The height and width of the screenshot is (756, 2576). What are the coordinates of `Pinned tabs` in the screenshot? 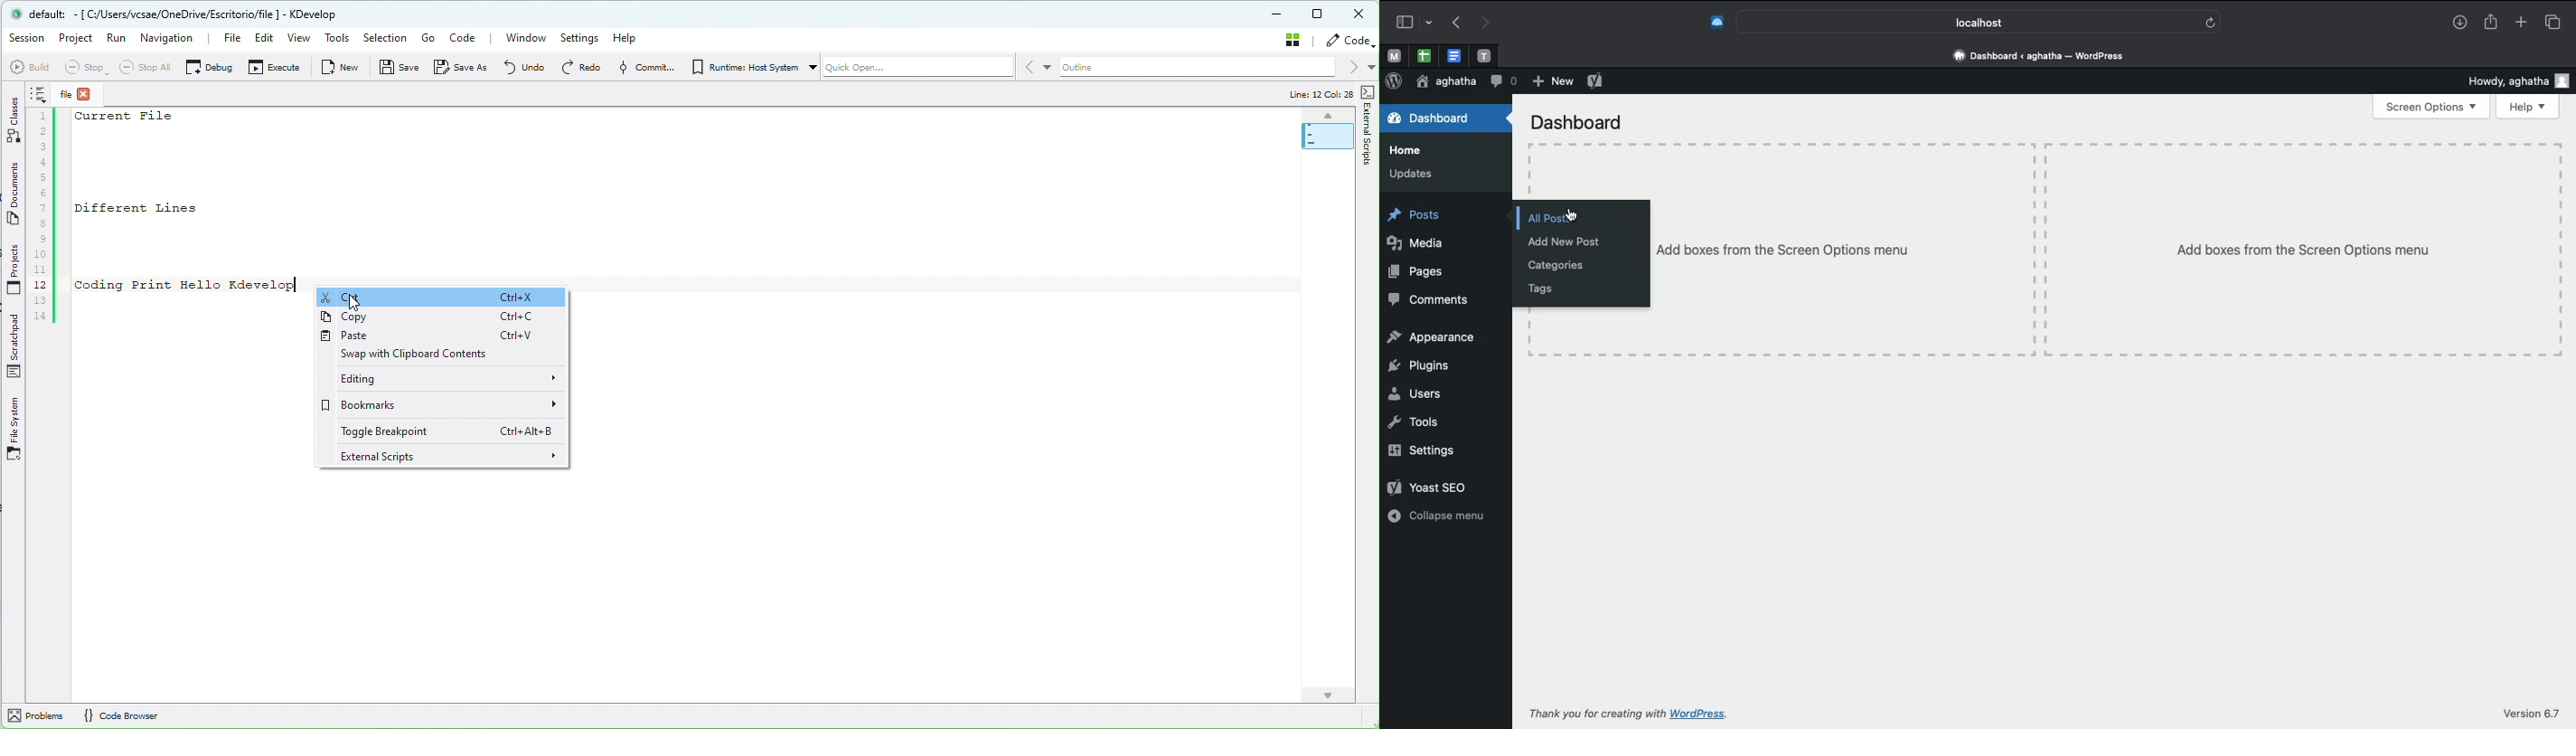 It's located at (1453, 55).